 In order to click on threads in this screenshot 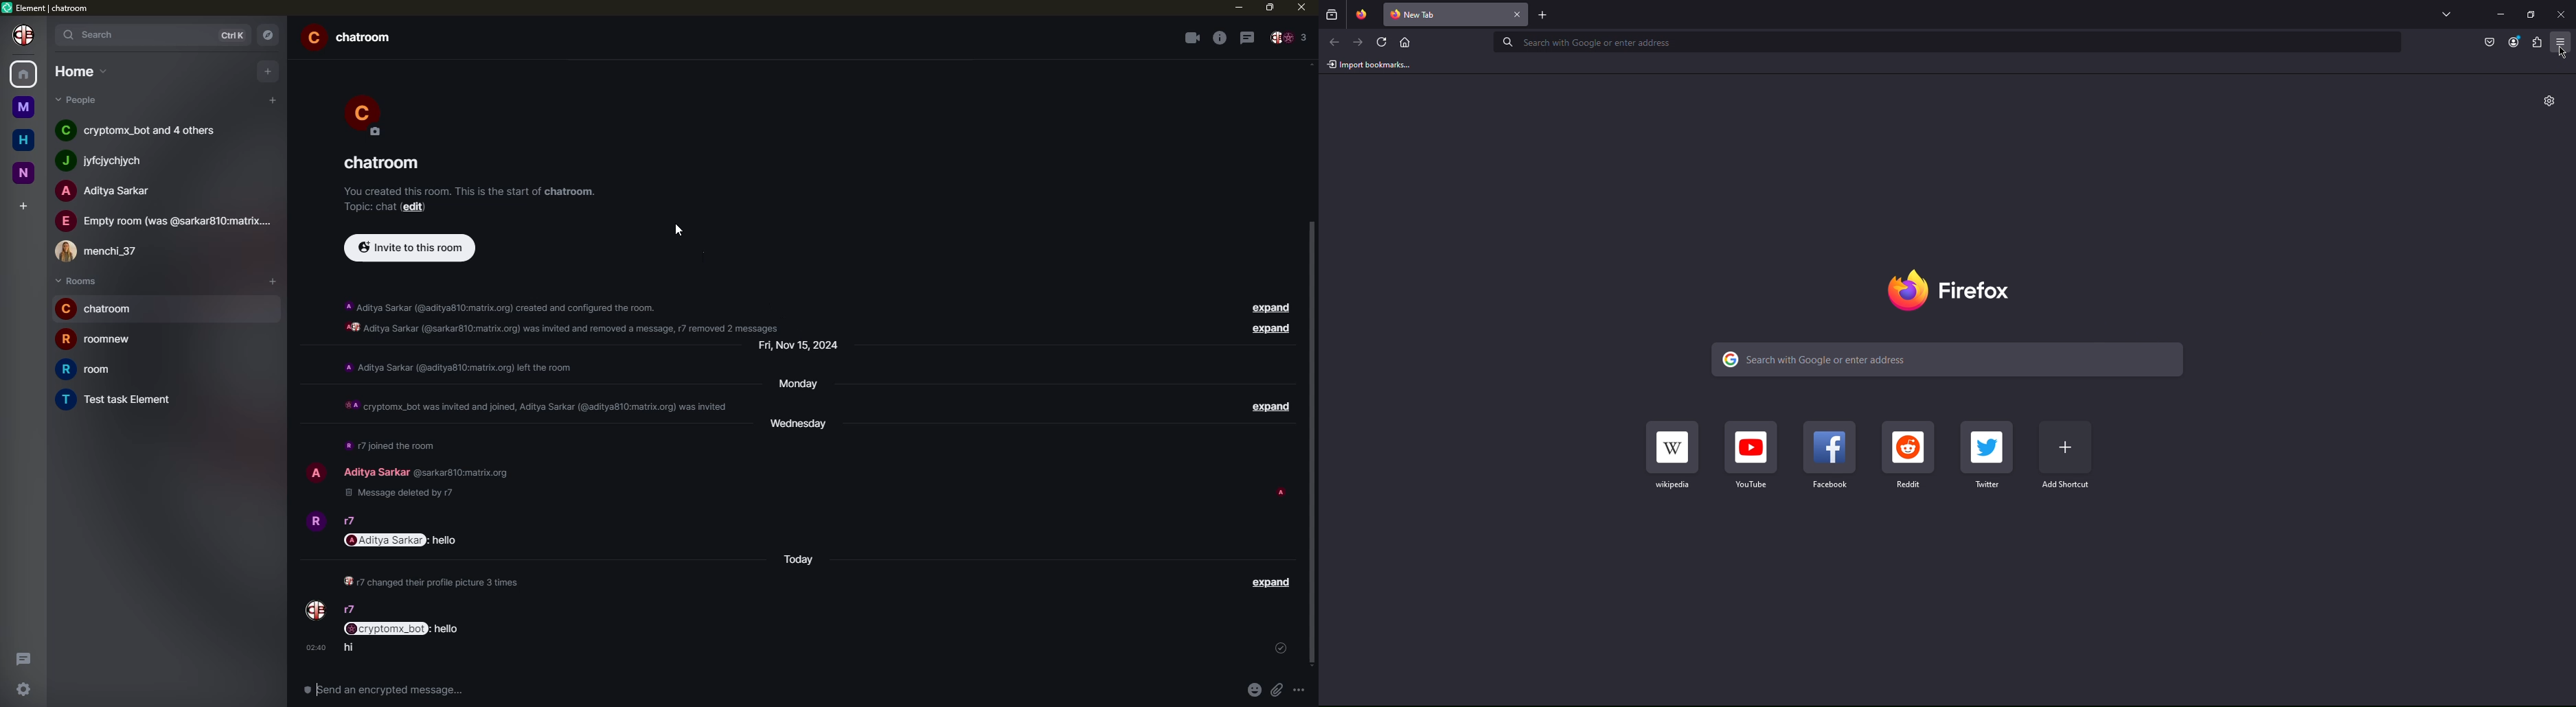, I will do `click(1247, 36)`.